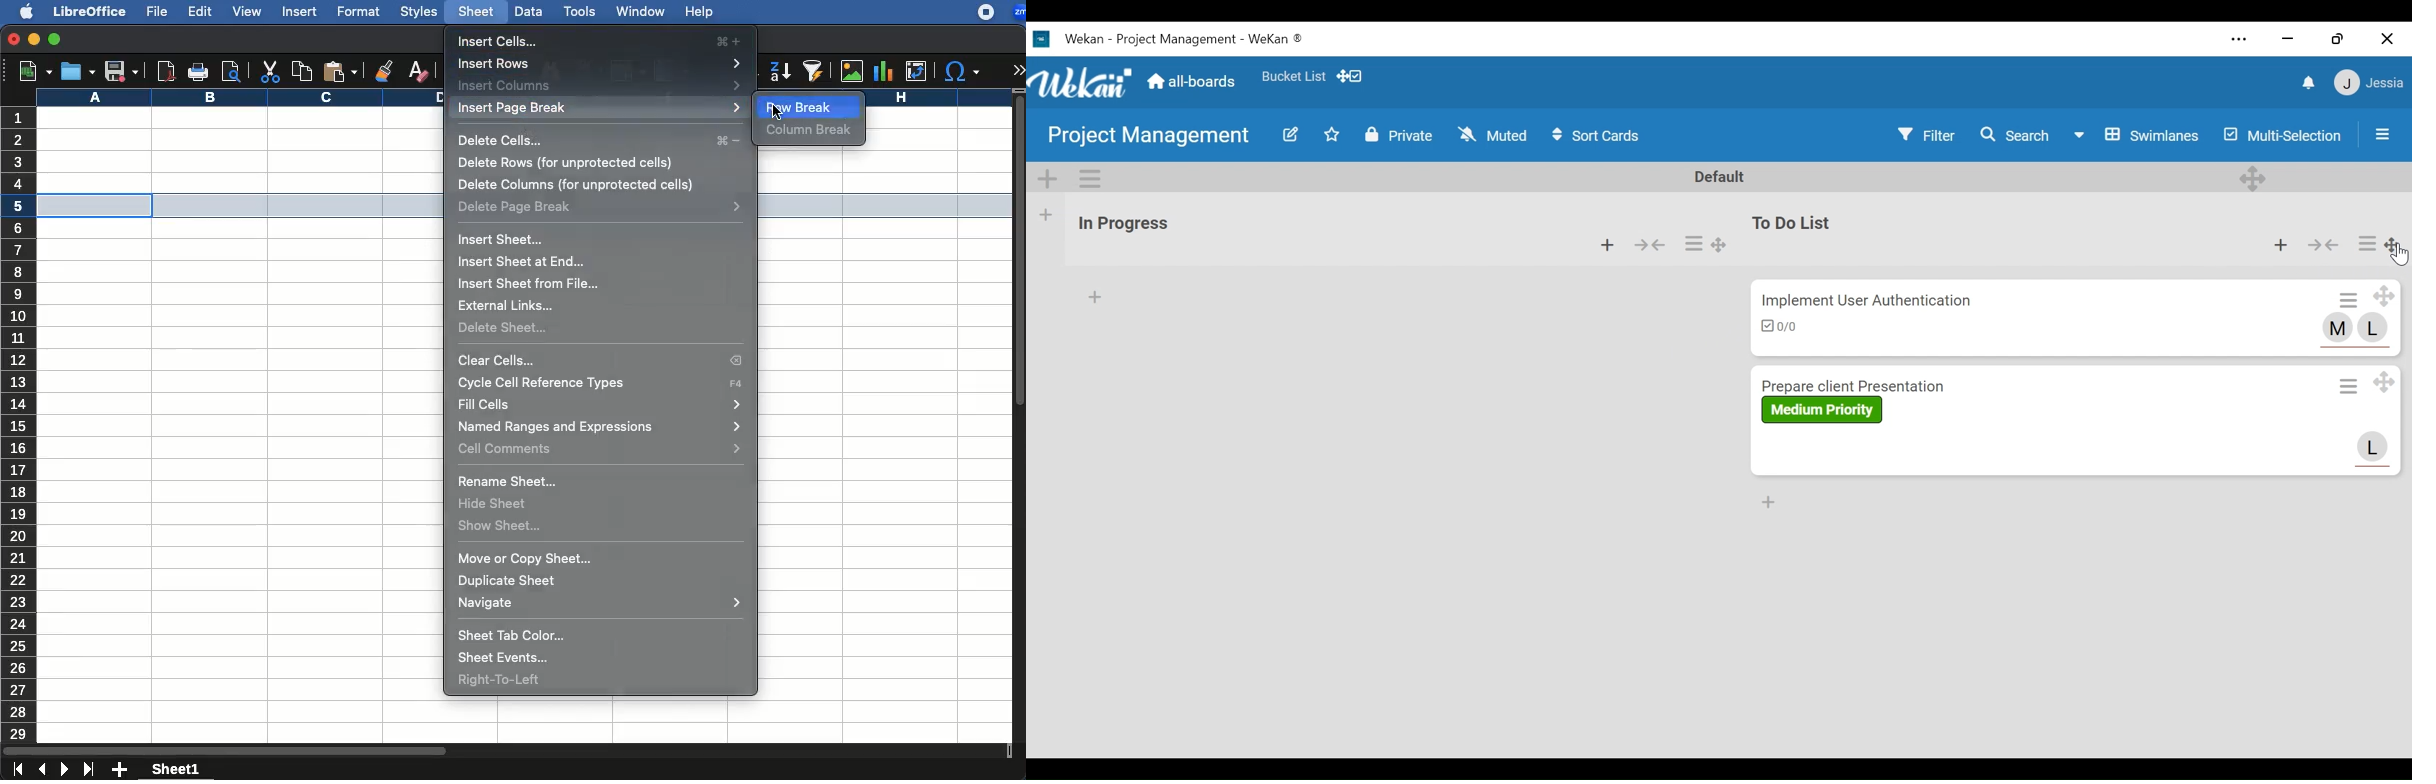  I want to click on sheet, so click(474, 11).